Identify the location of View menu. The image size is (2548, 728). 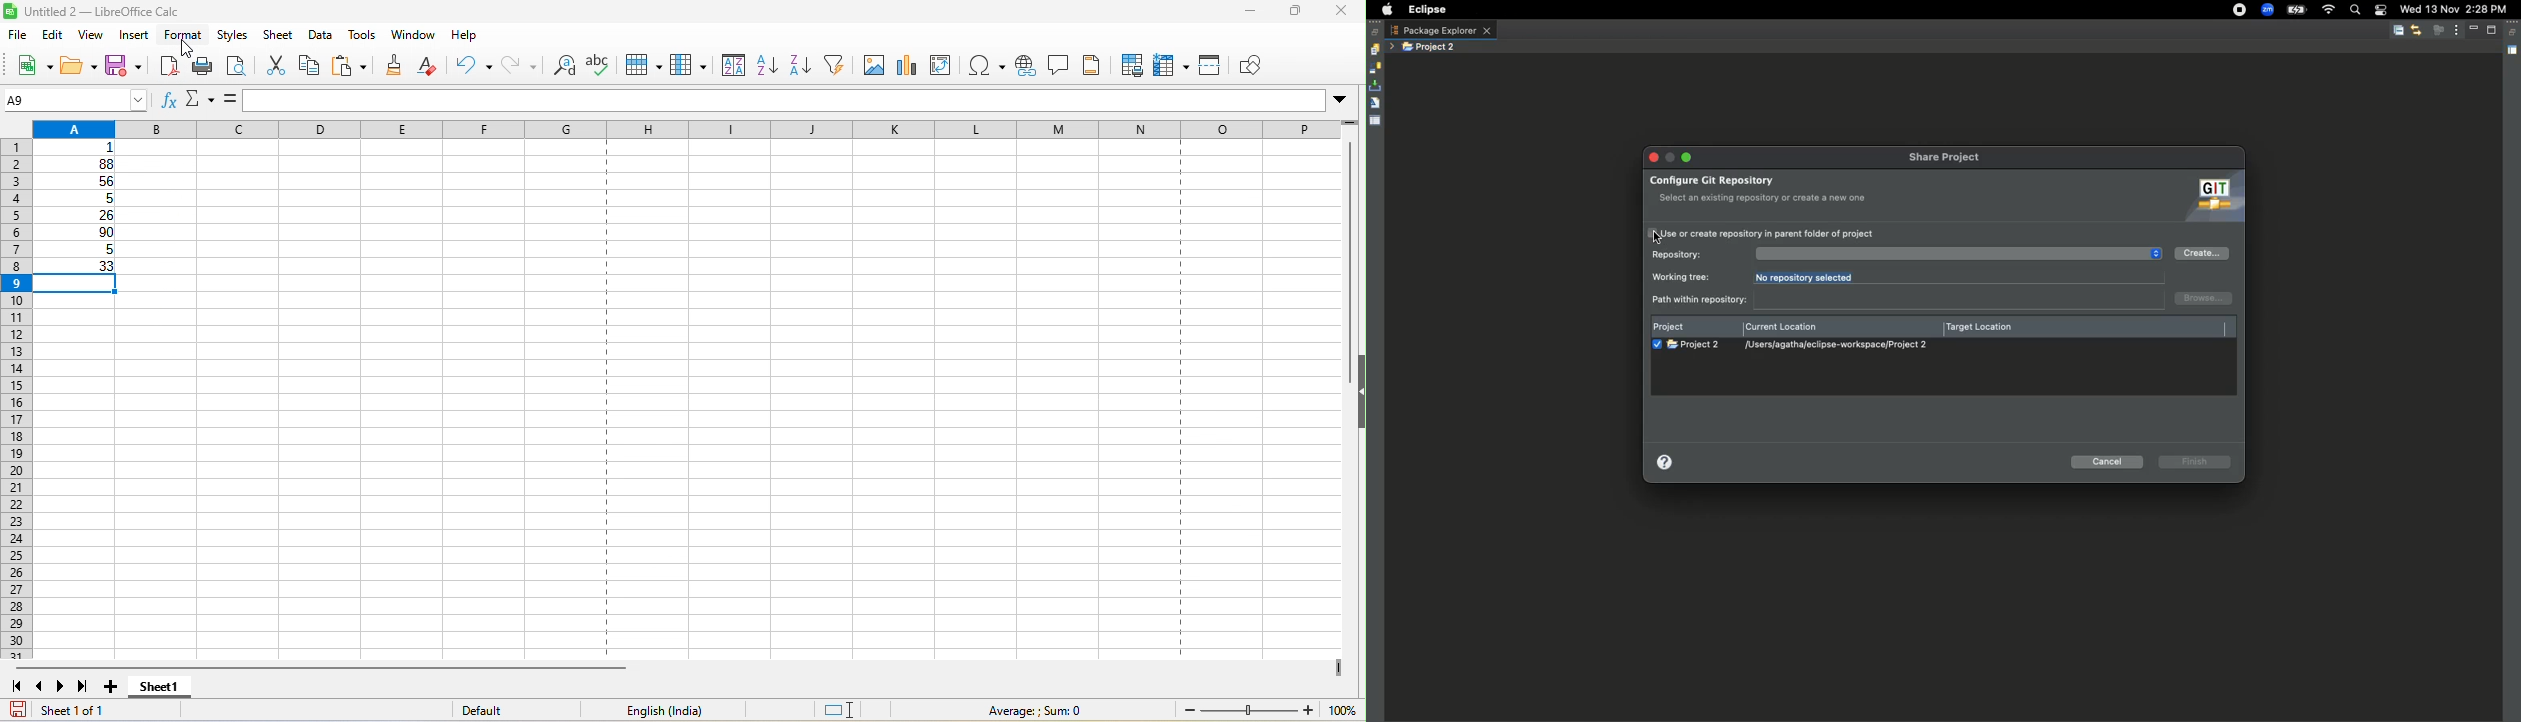
(2457, 29).